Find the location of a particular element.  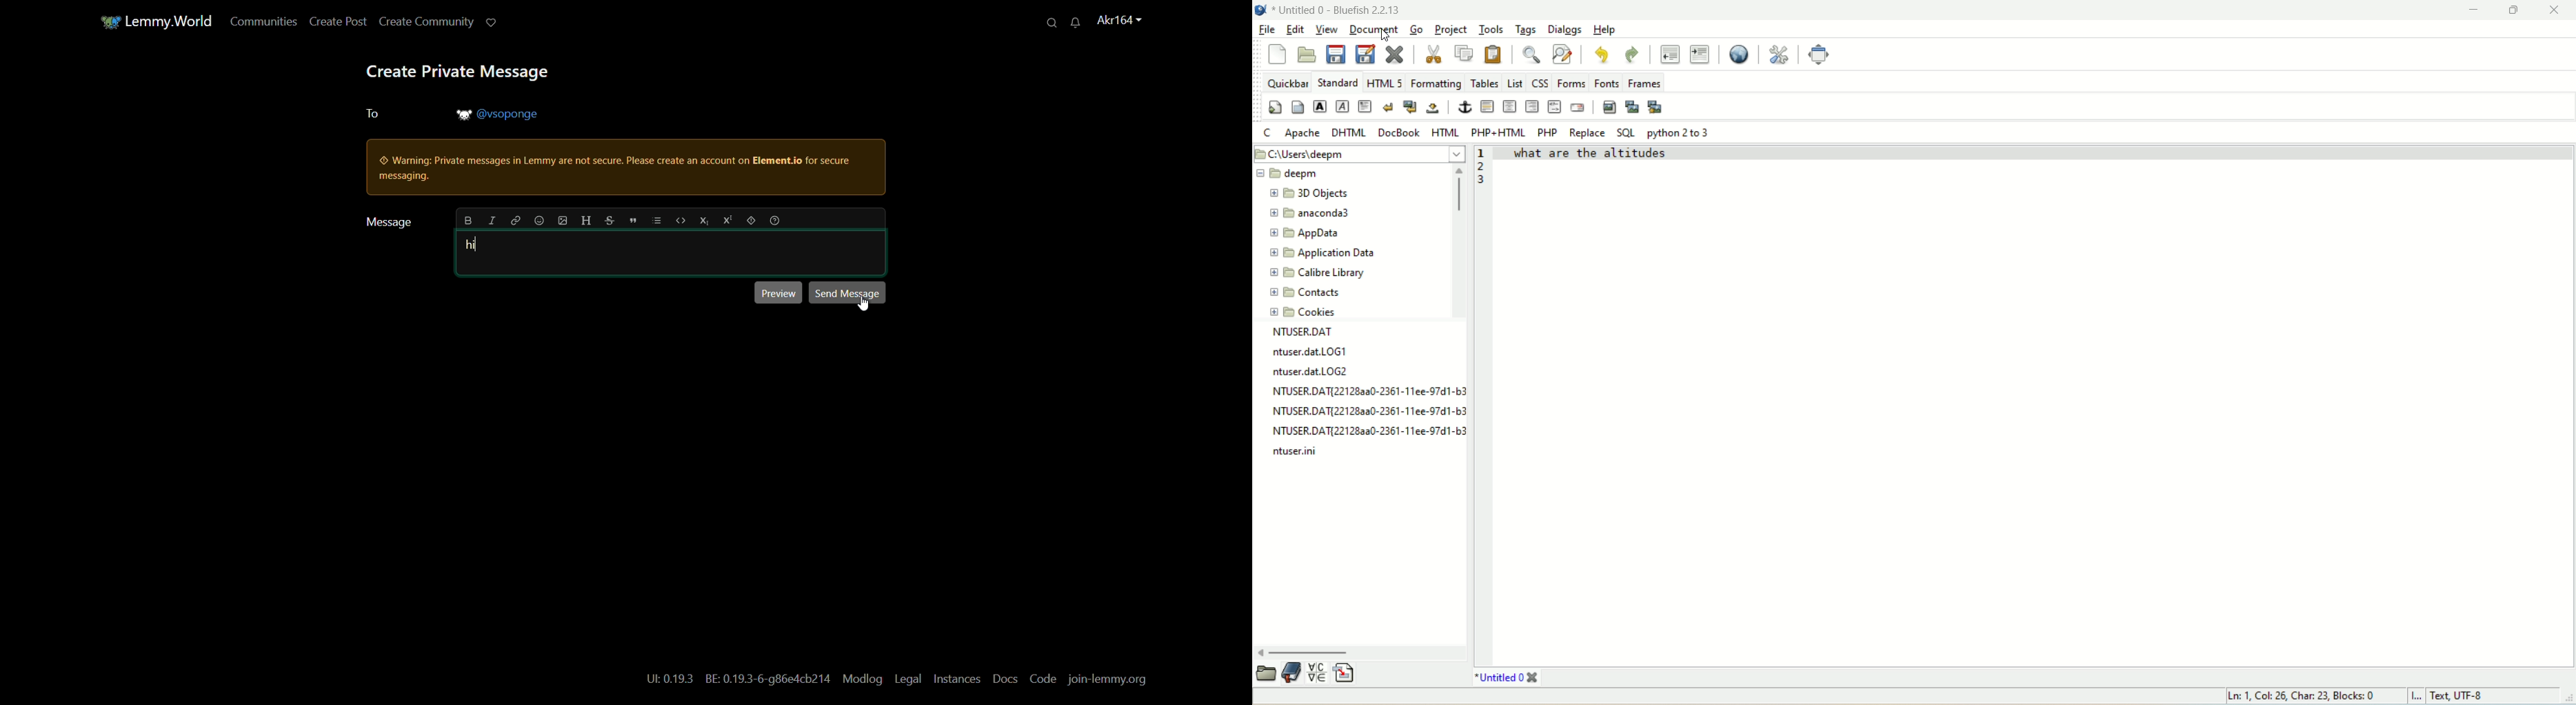

documentation is located at coordinates (1291, 672).